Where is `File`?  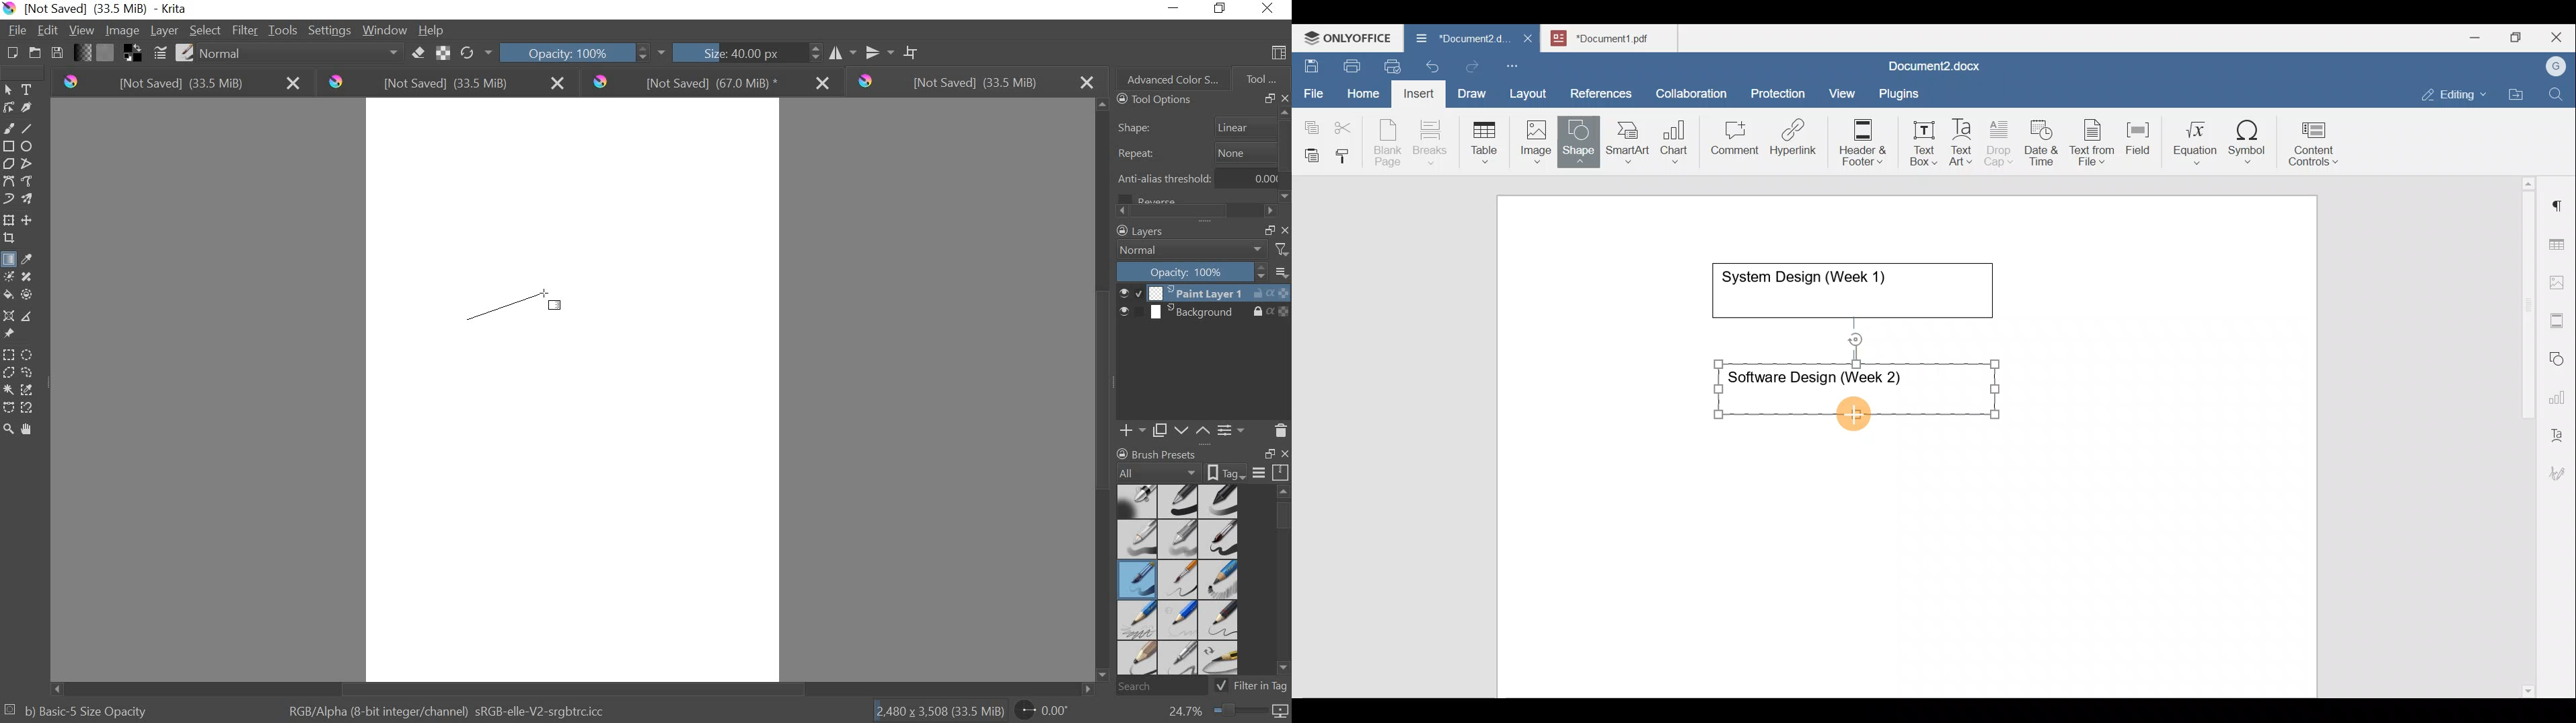 File is located at coordinates (1314, 89).